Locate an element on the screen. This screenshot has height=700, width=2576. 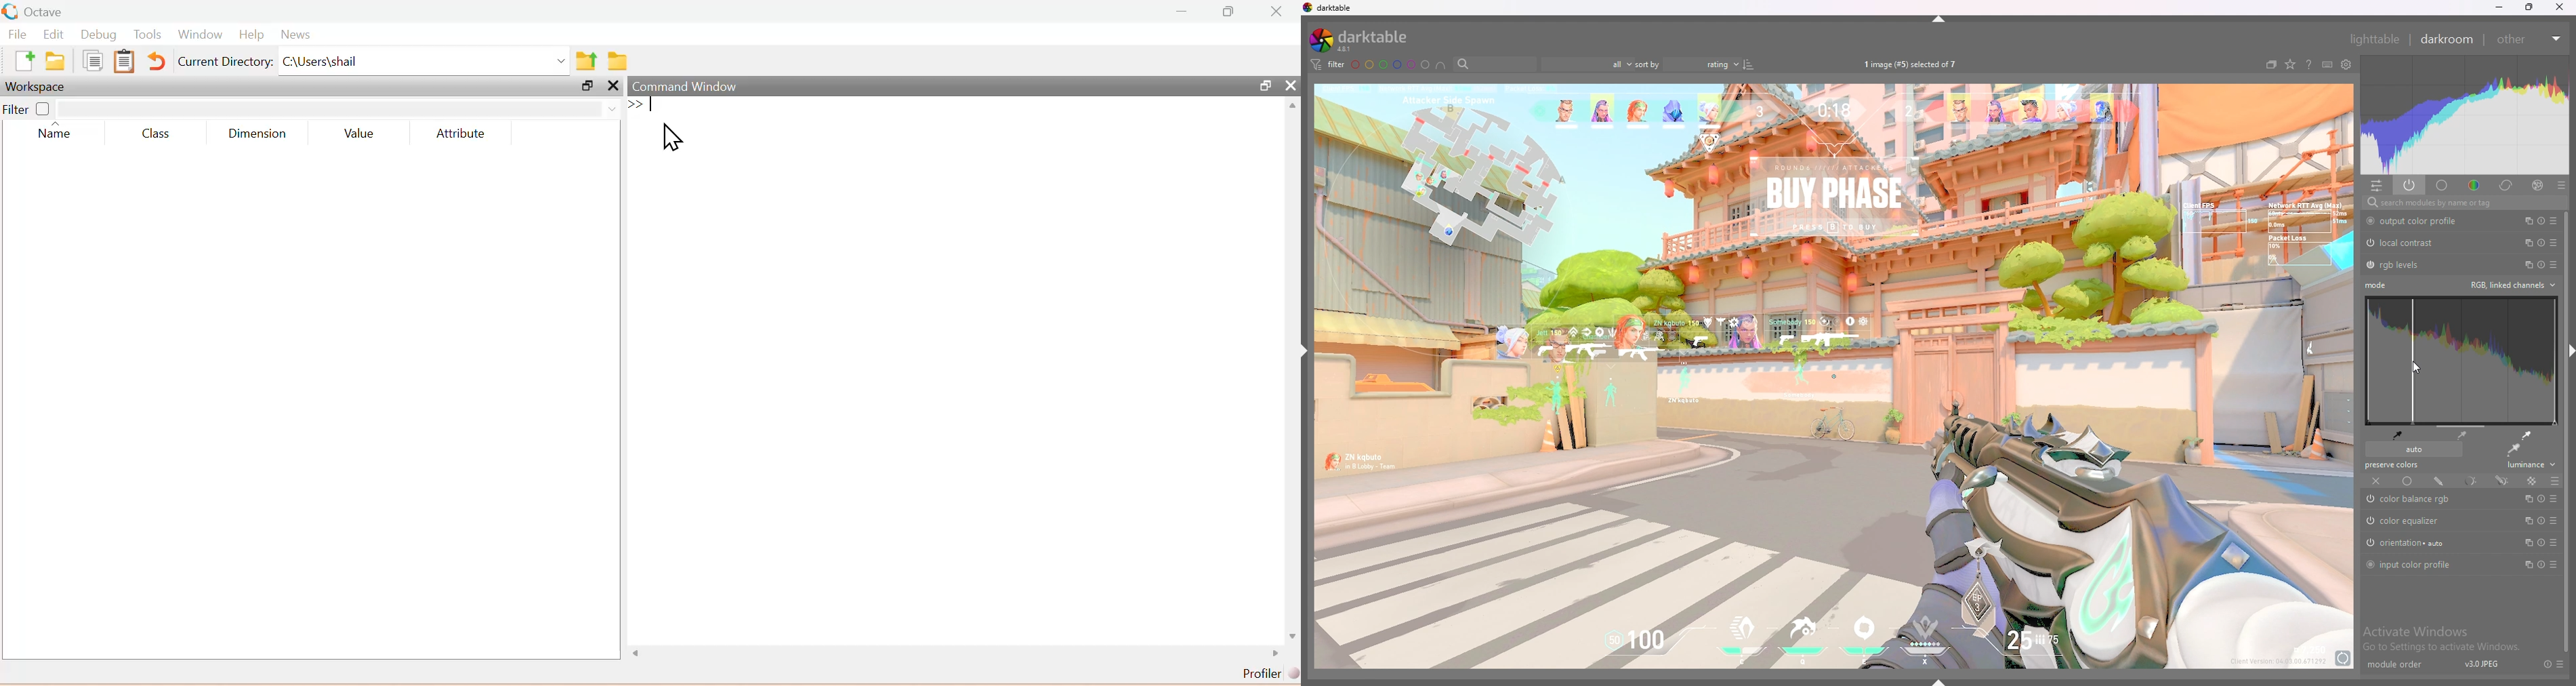
including color labels is located at coordinates (1441, 66).